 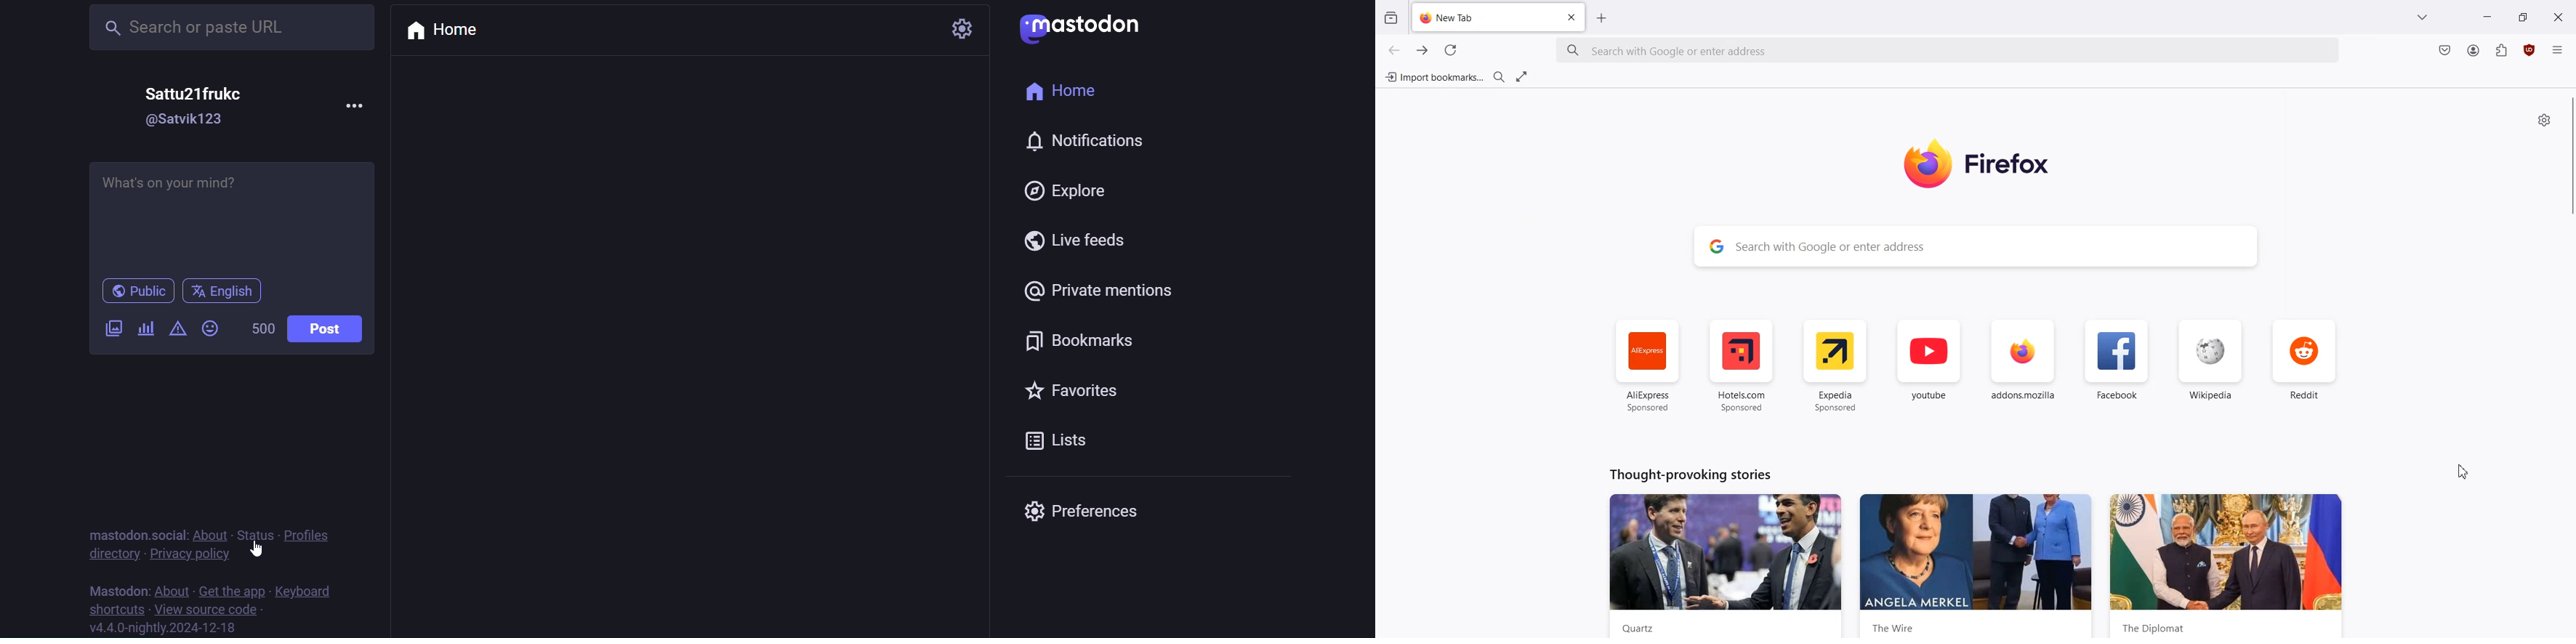 I want to click on status, so click(x=251, y=533).